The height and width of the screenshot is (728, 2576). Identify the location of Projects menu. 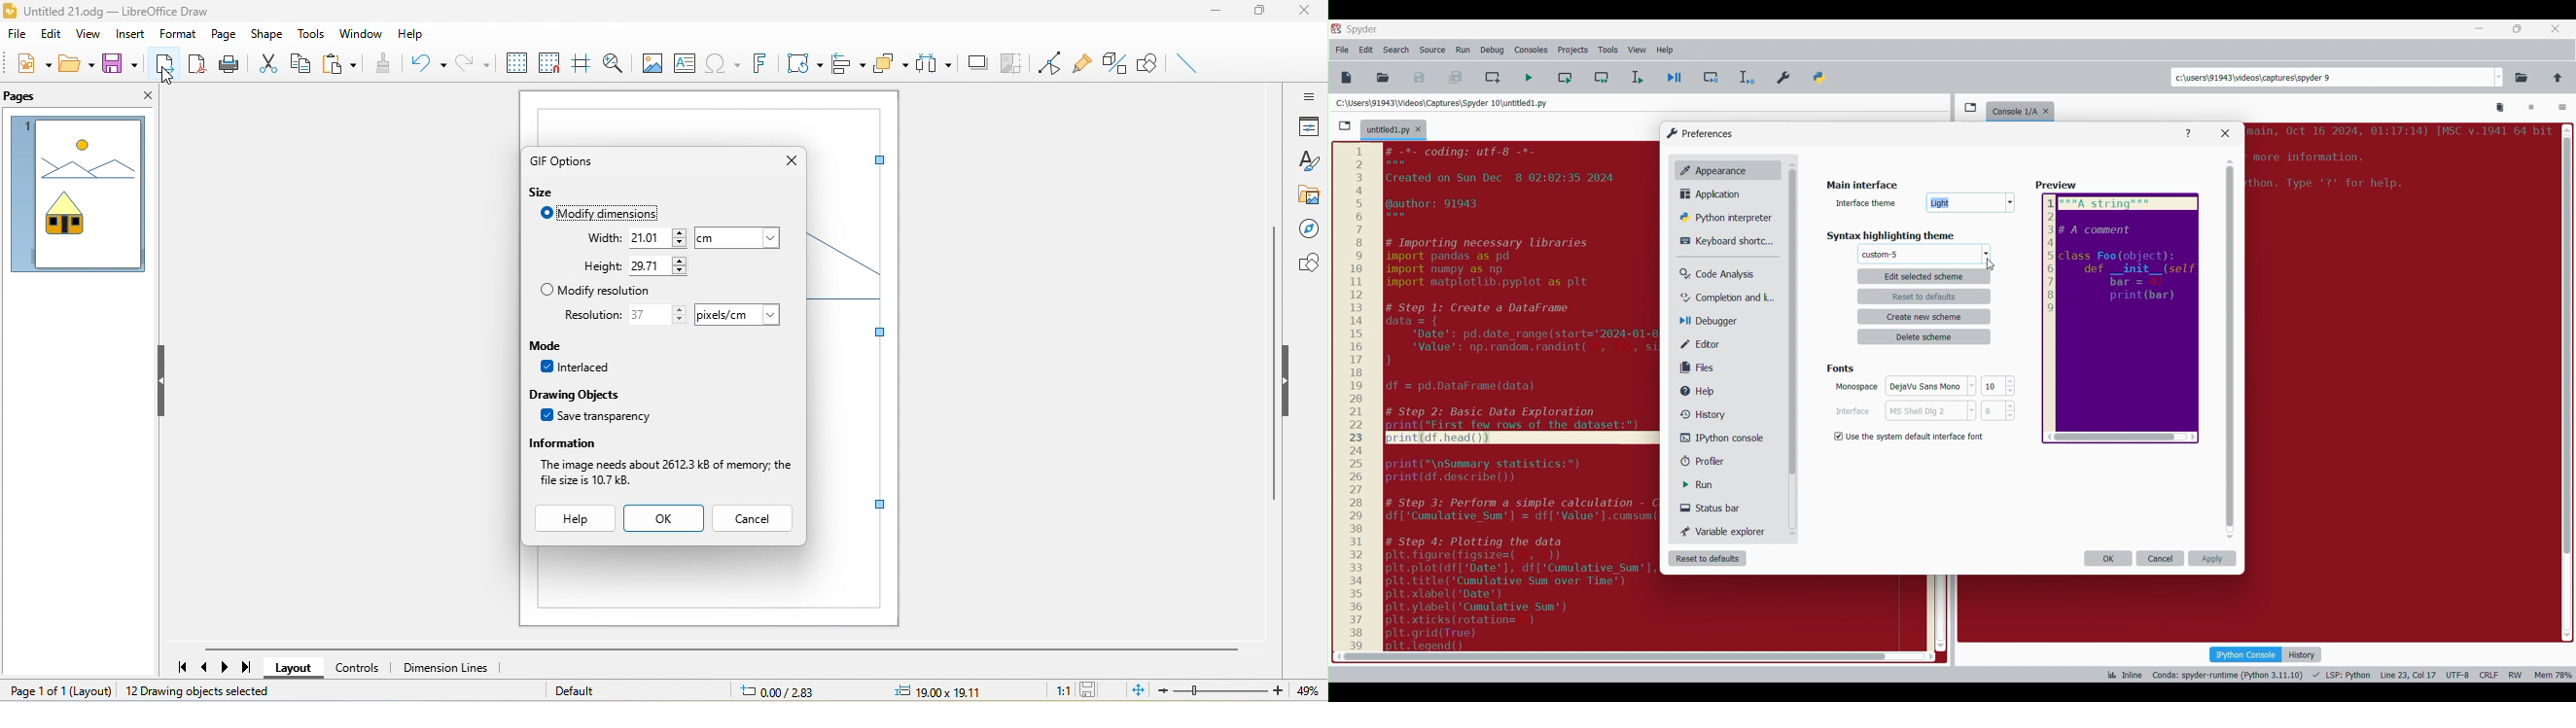
(1573, 49).